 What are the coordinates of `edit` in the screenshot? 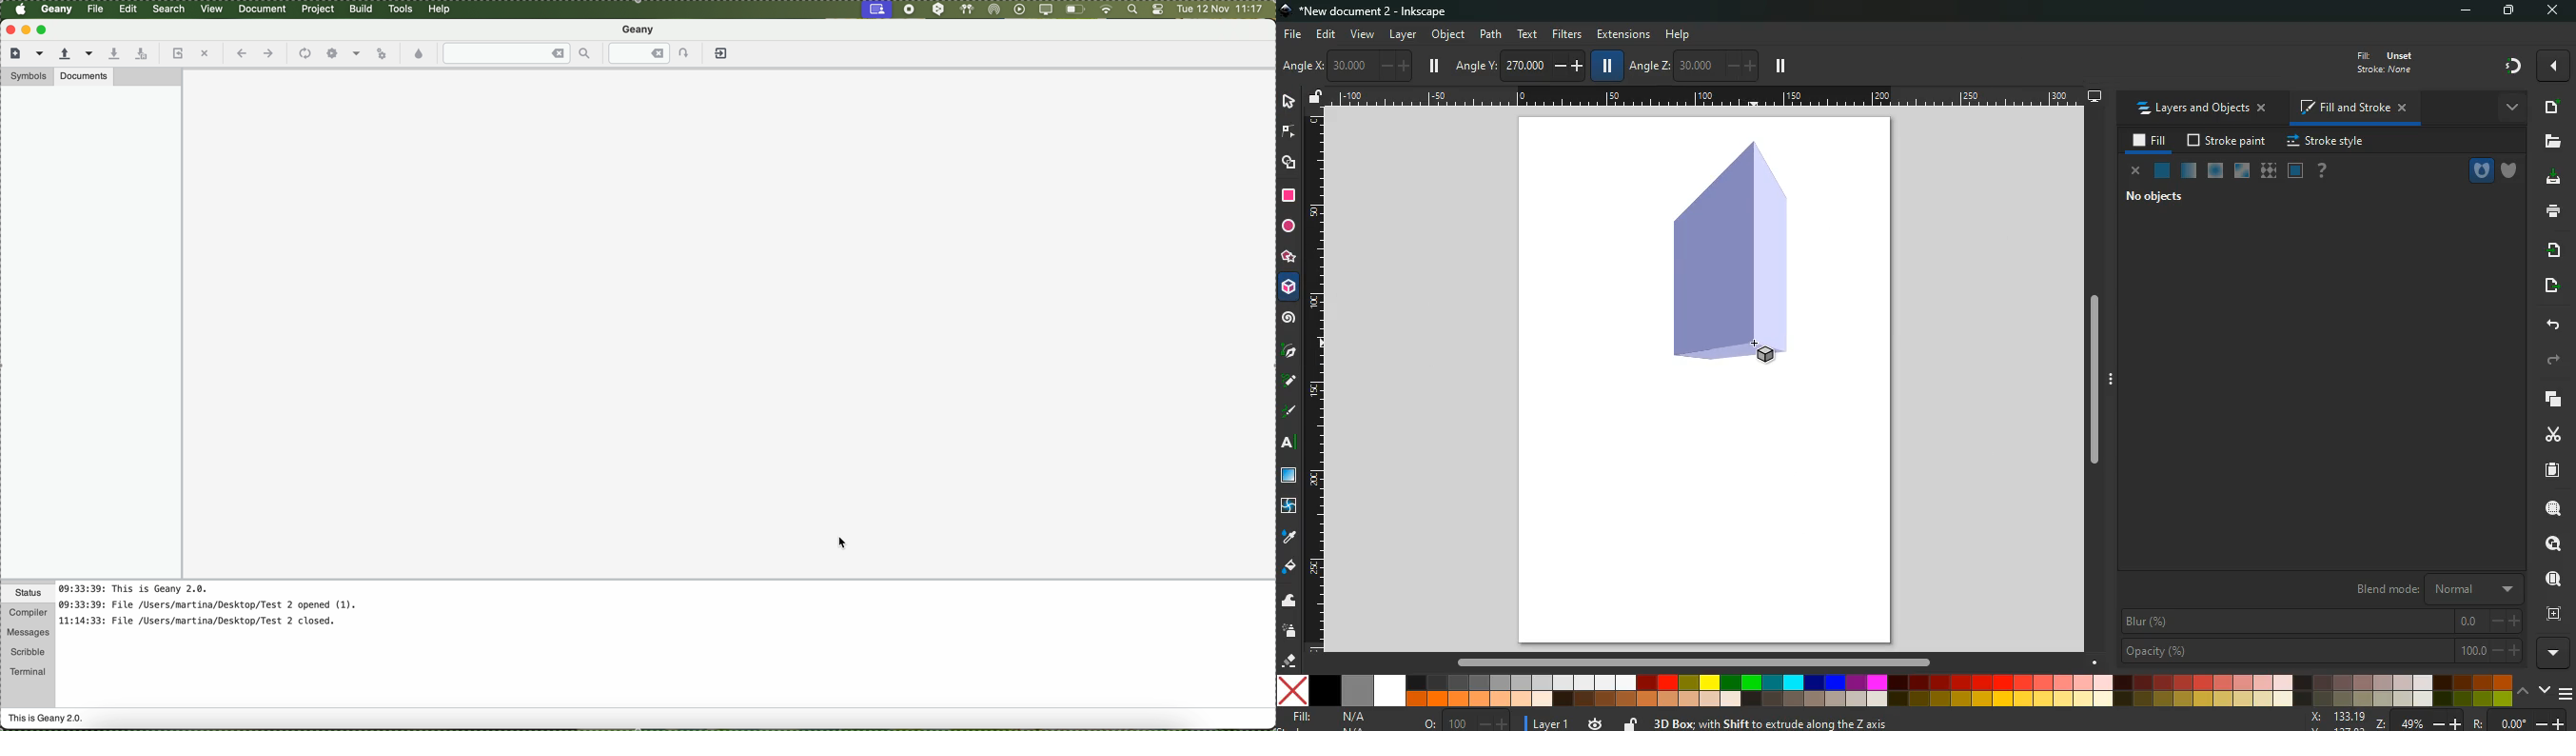 It's located at (1327, 34).